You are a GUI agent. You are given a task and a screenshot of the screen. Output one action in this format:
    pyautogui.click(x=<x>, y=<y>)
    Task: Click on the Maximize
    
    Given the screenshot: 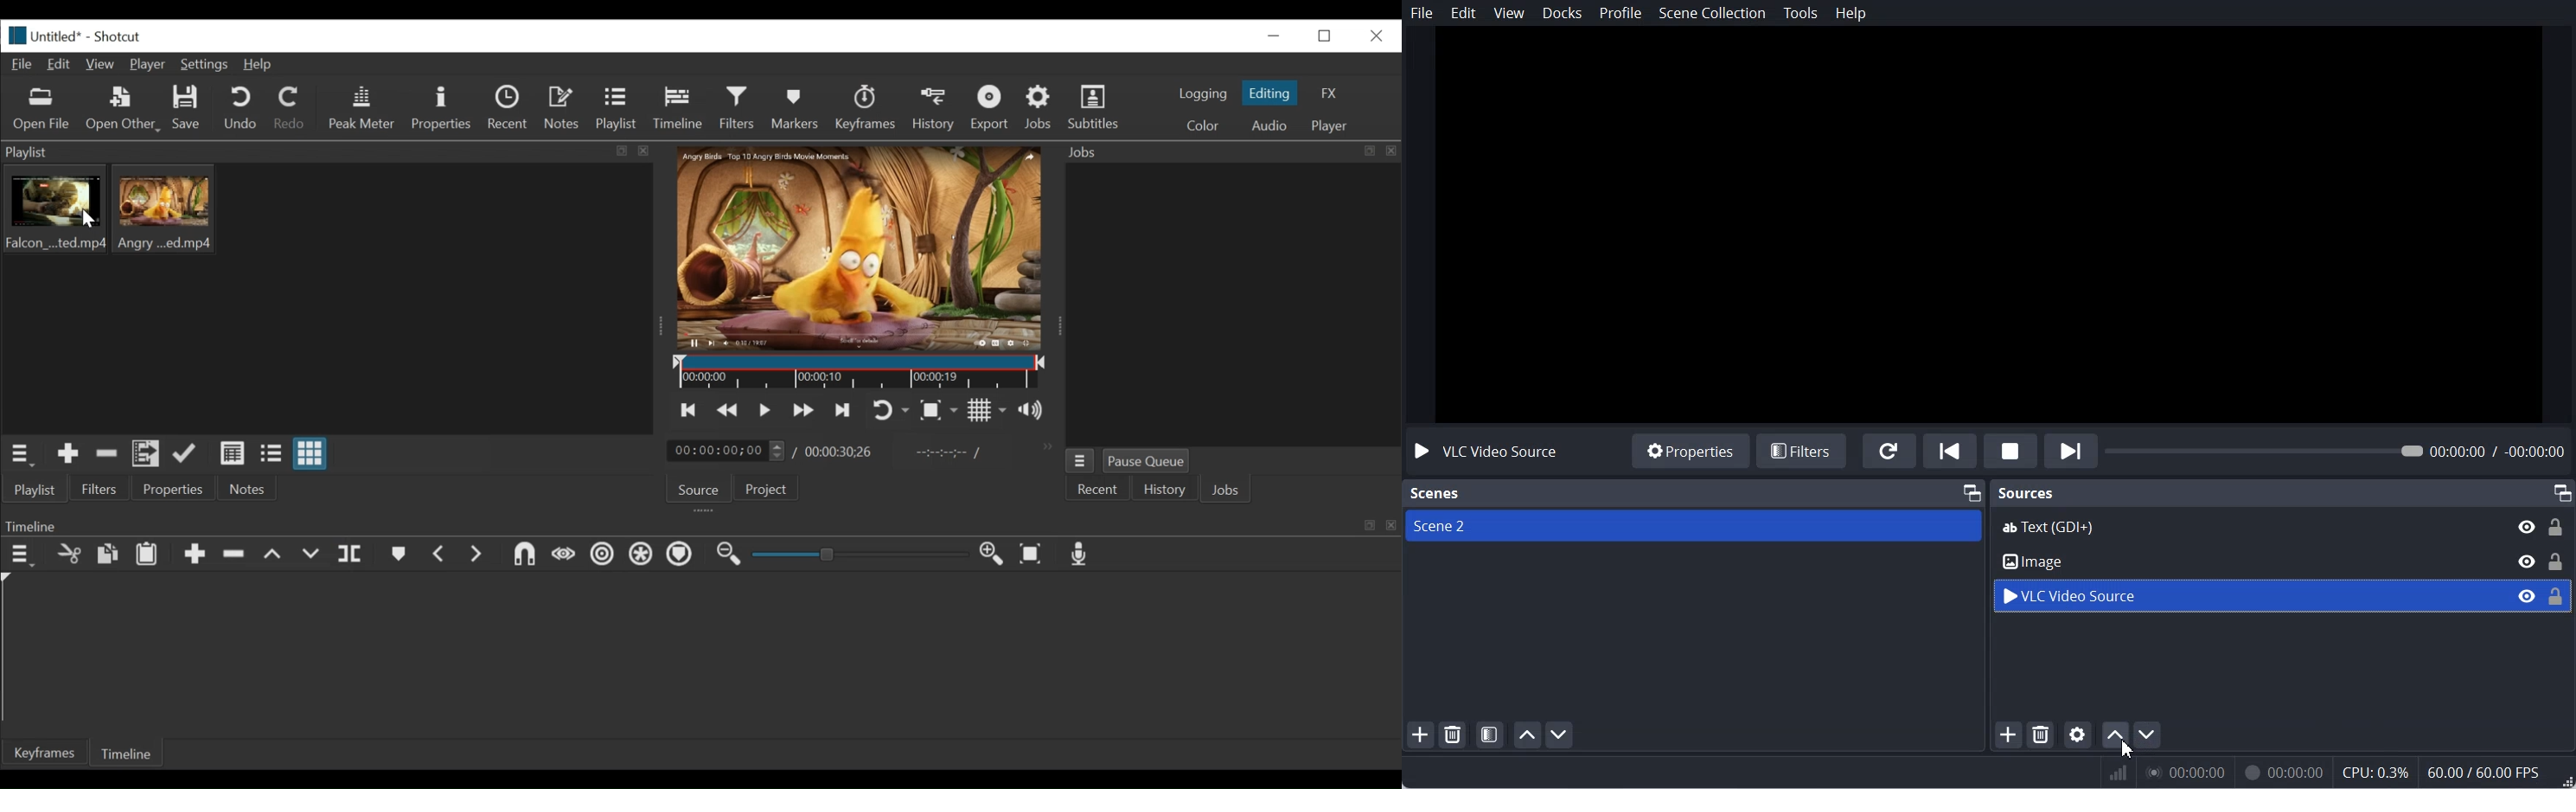 What is the action you would take?
    pyautogui.click(x=2562, y=491)
    